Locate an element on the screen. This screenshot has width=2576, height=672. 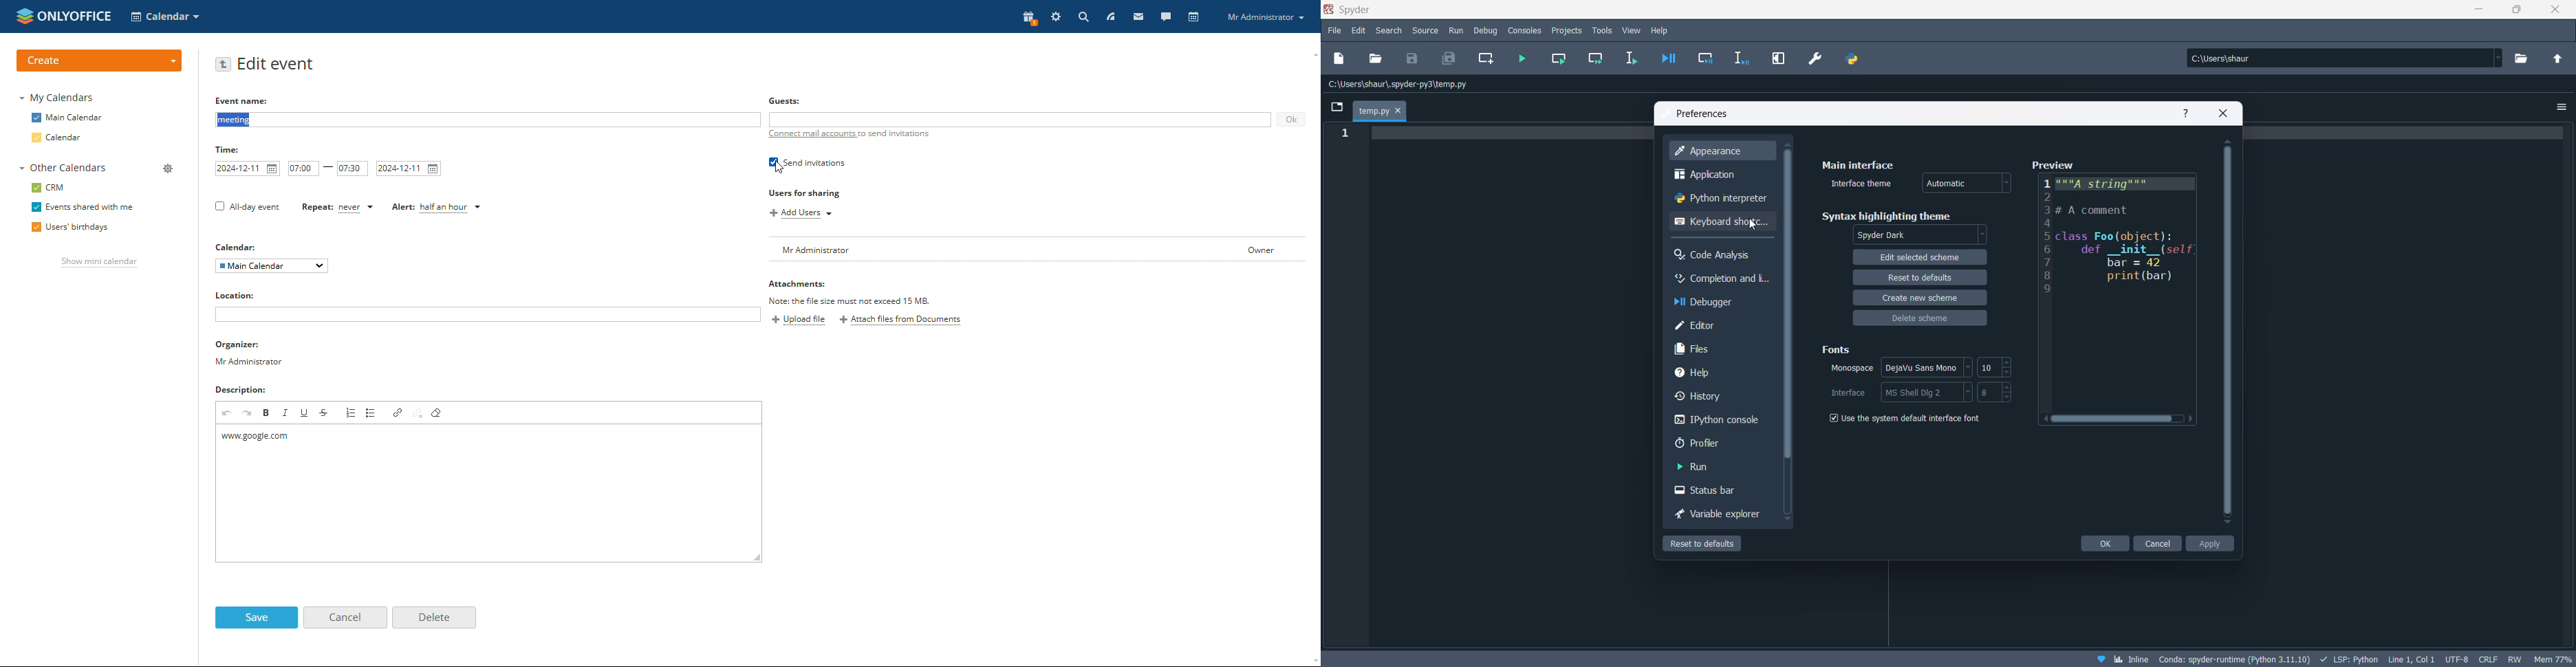
view is located at coordinates (1633, 31).